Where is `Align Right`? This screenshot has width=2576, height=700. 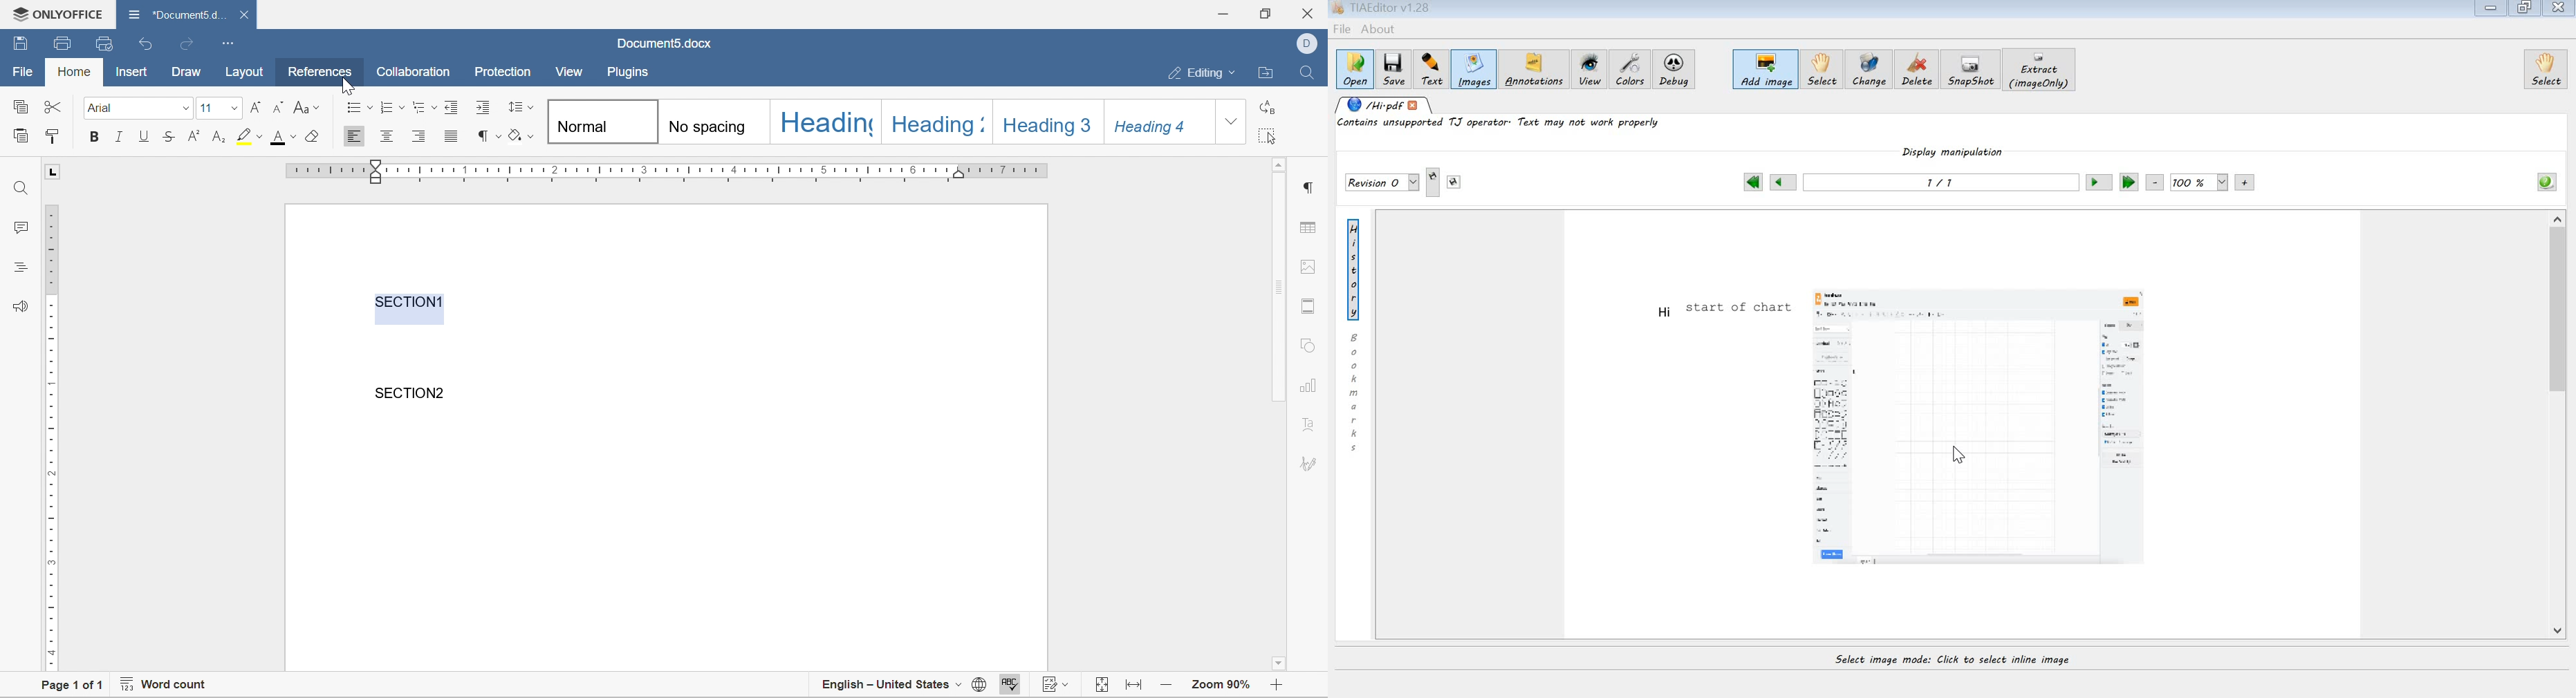 Align Right is located at coordinates (420, 135).